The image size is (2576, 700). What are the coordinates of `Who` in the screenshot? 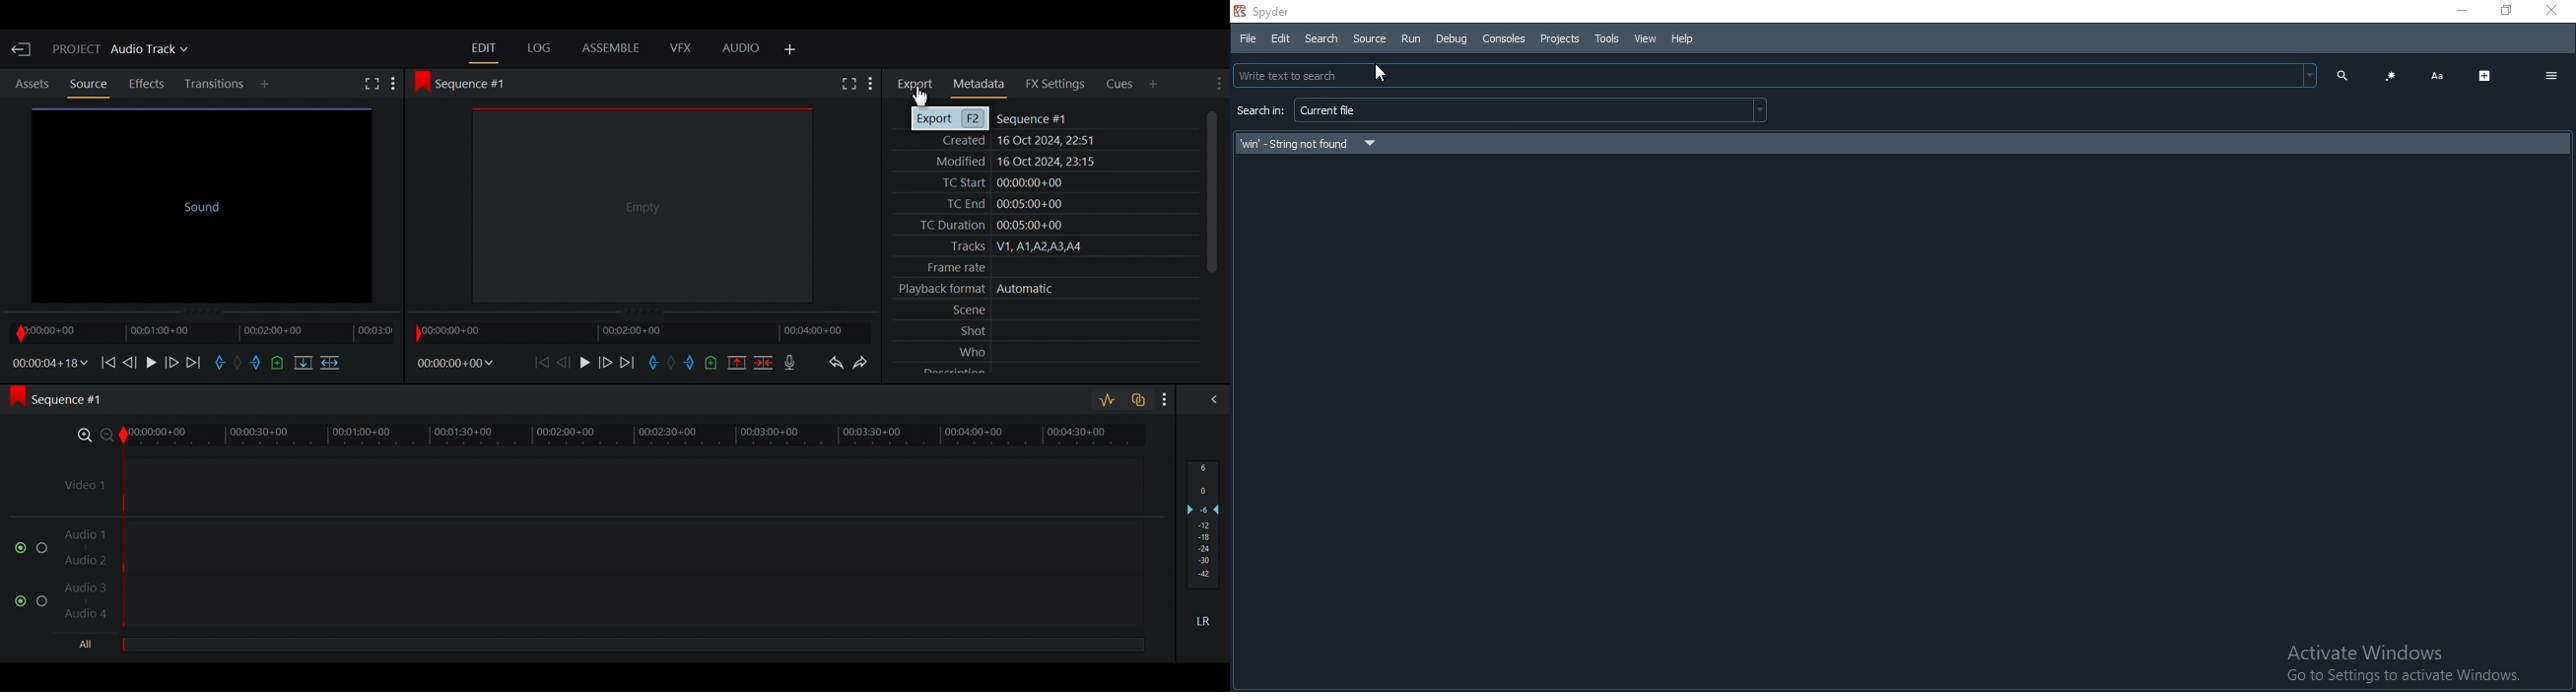 It's located at (970, 352).